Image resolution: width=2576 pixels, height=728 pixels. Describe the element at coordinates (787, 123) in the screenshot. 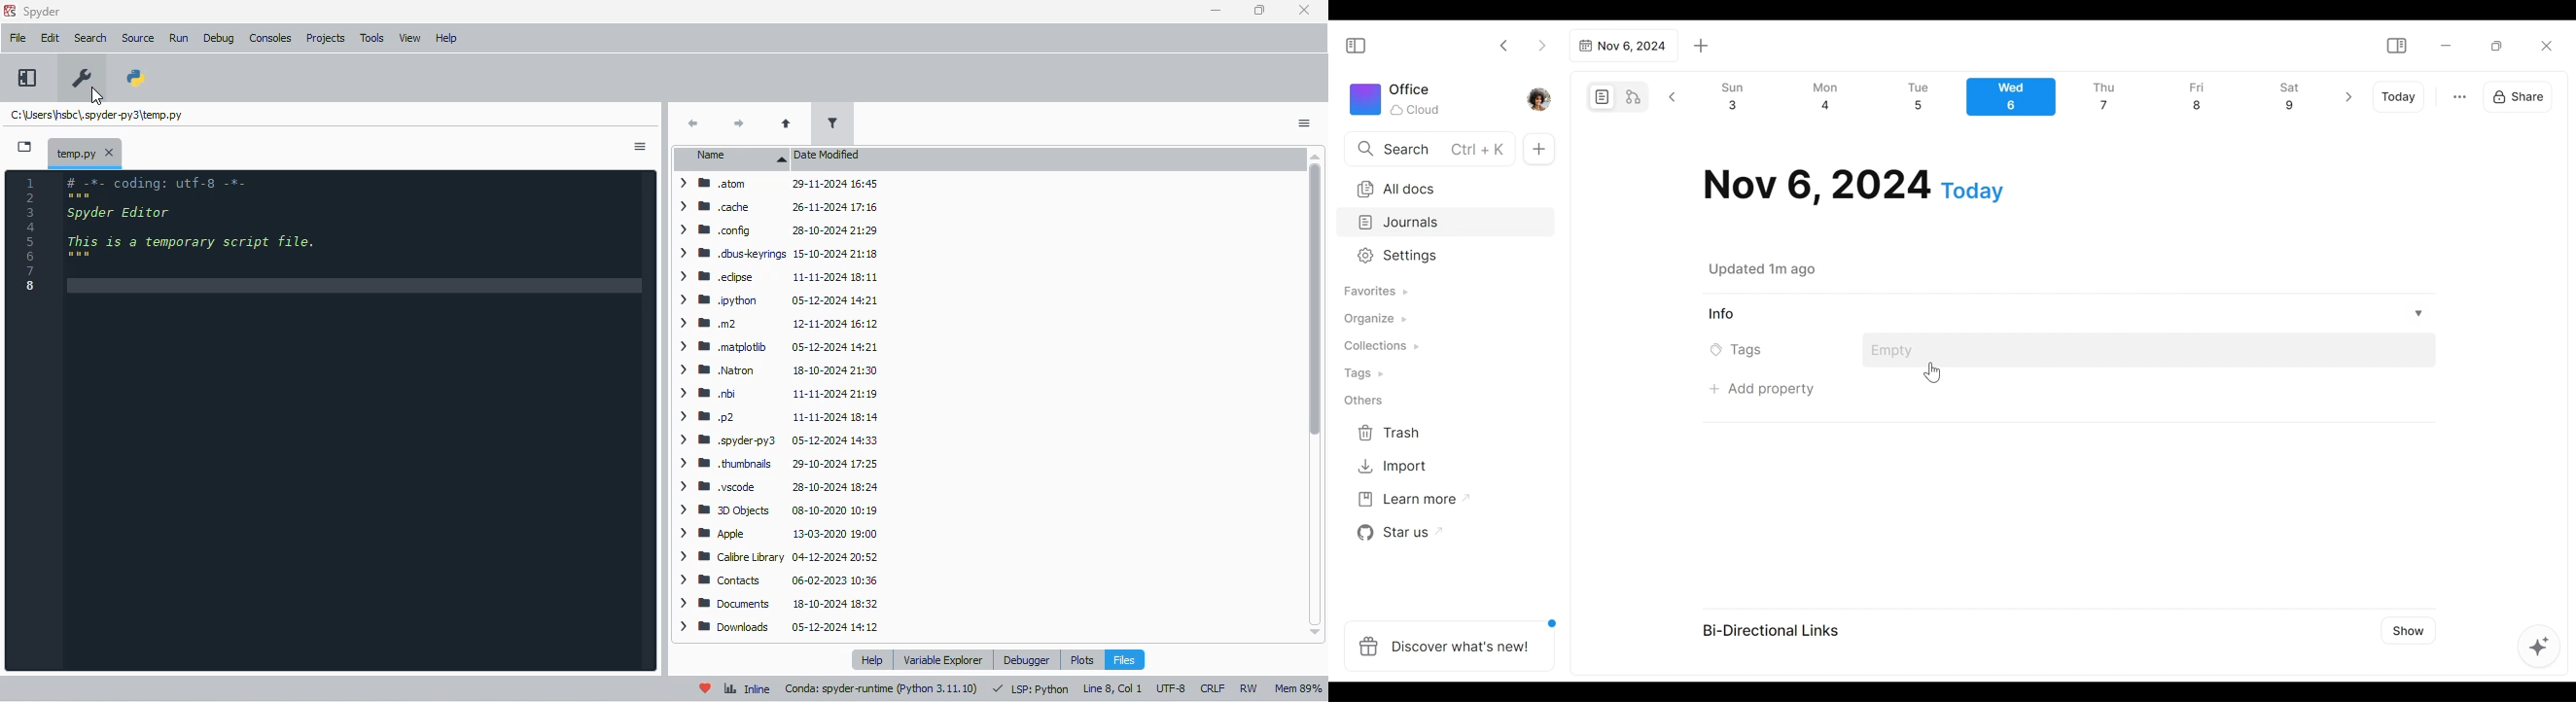

I see `parent` at that location.